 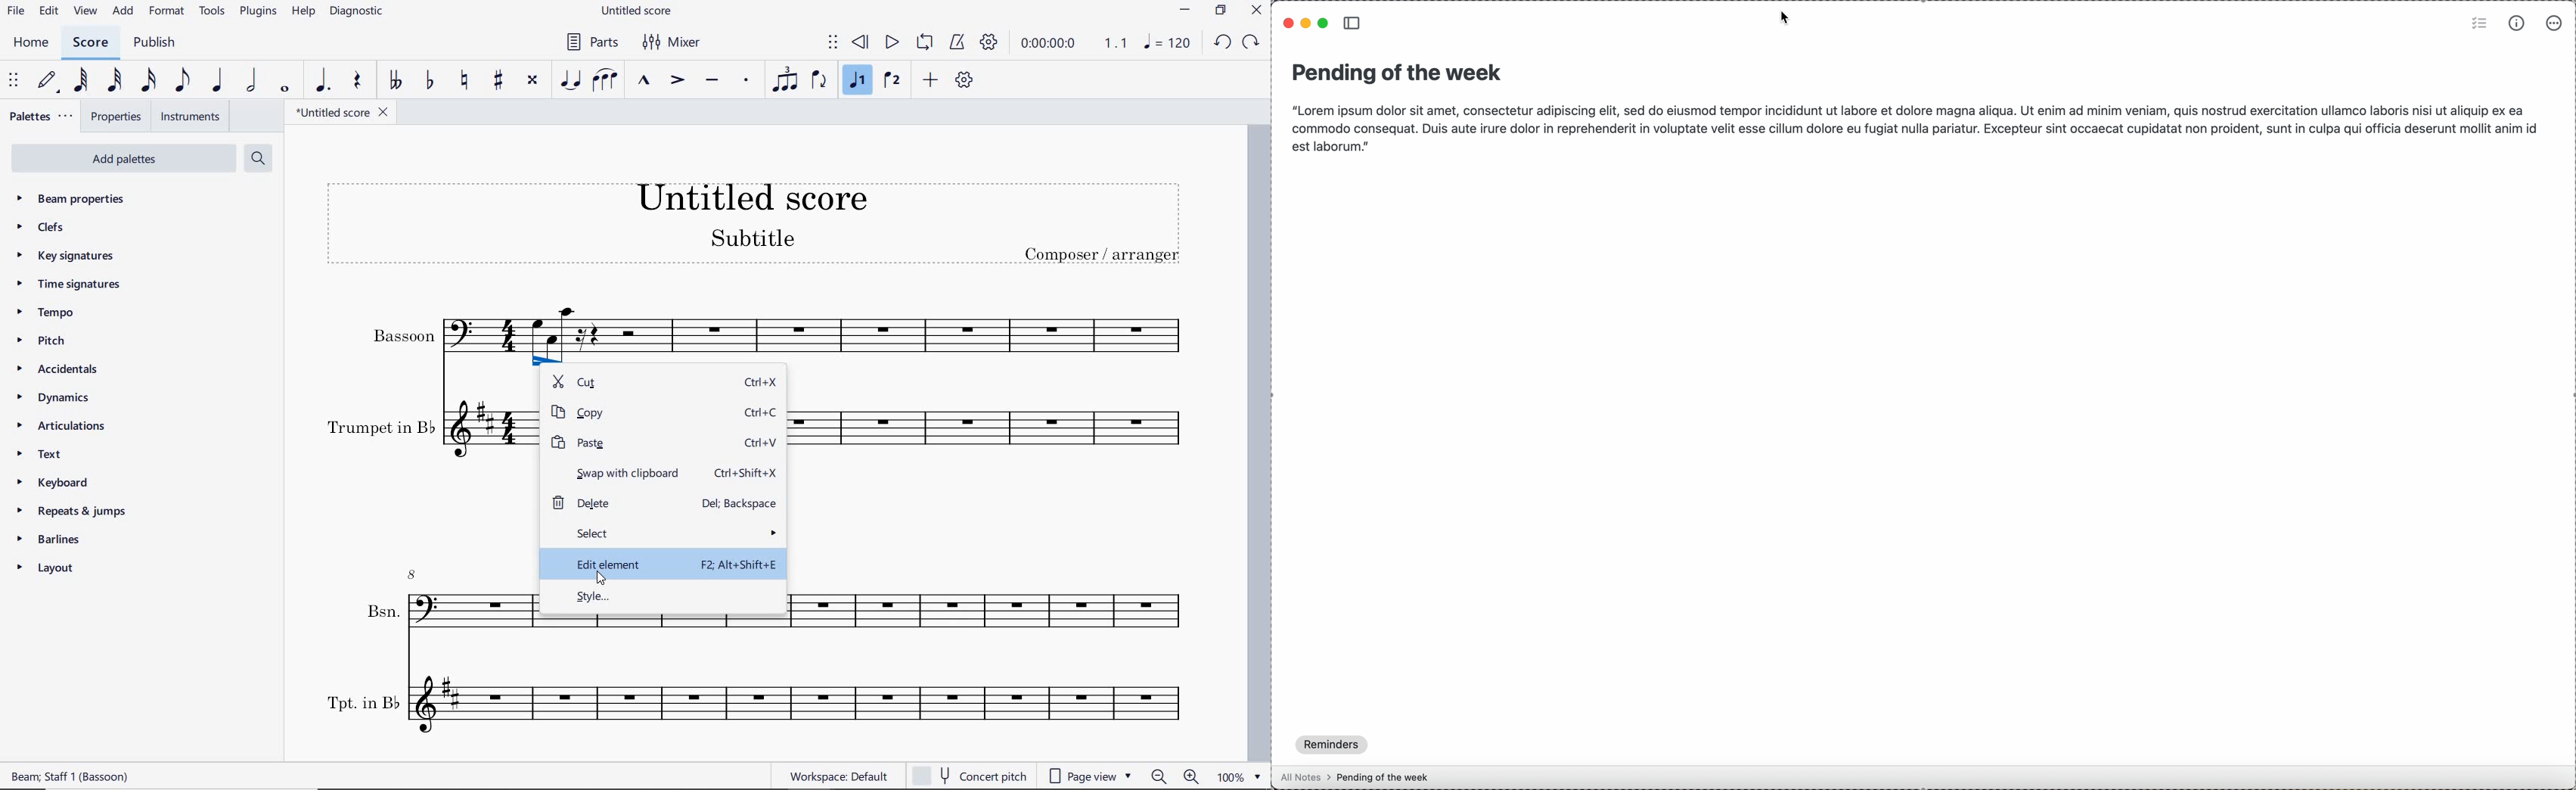 What do you see at coordinates (1333, 744) in the screenshot?
I see `reminders` at bounding box center [1333, 744].